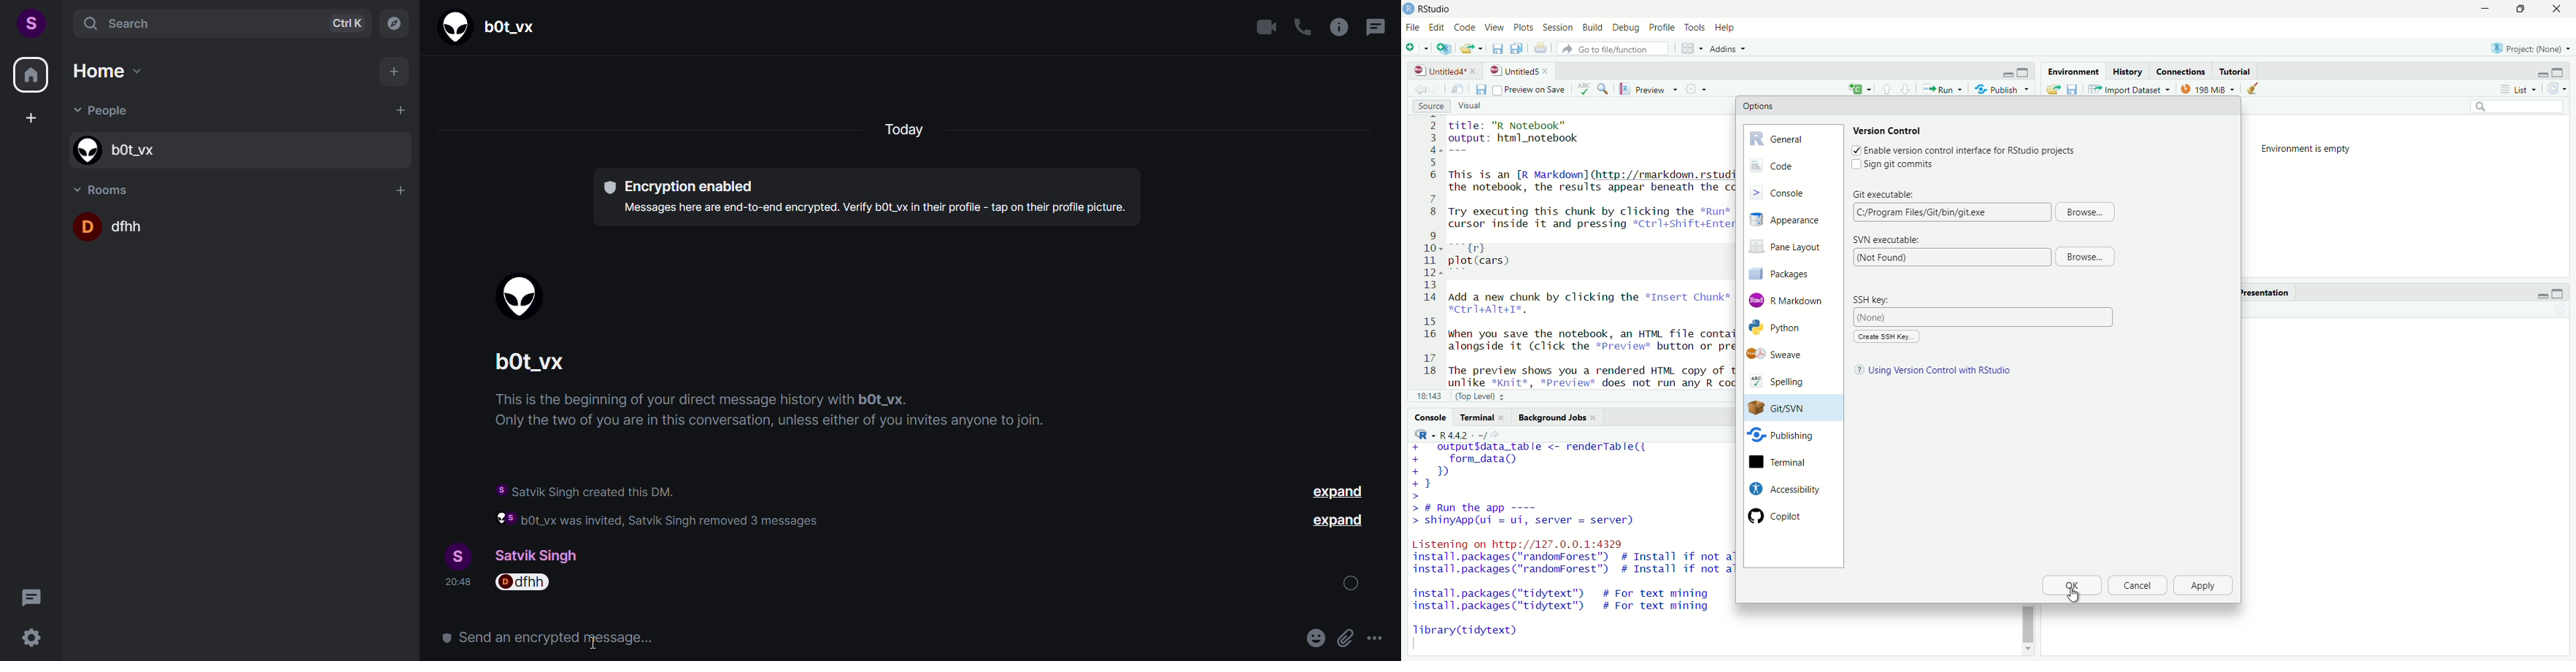 The image size is (2576, 672). Describe the element at coordinates (1792, 220) in the screenshot. I see `Appearance` at that location.